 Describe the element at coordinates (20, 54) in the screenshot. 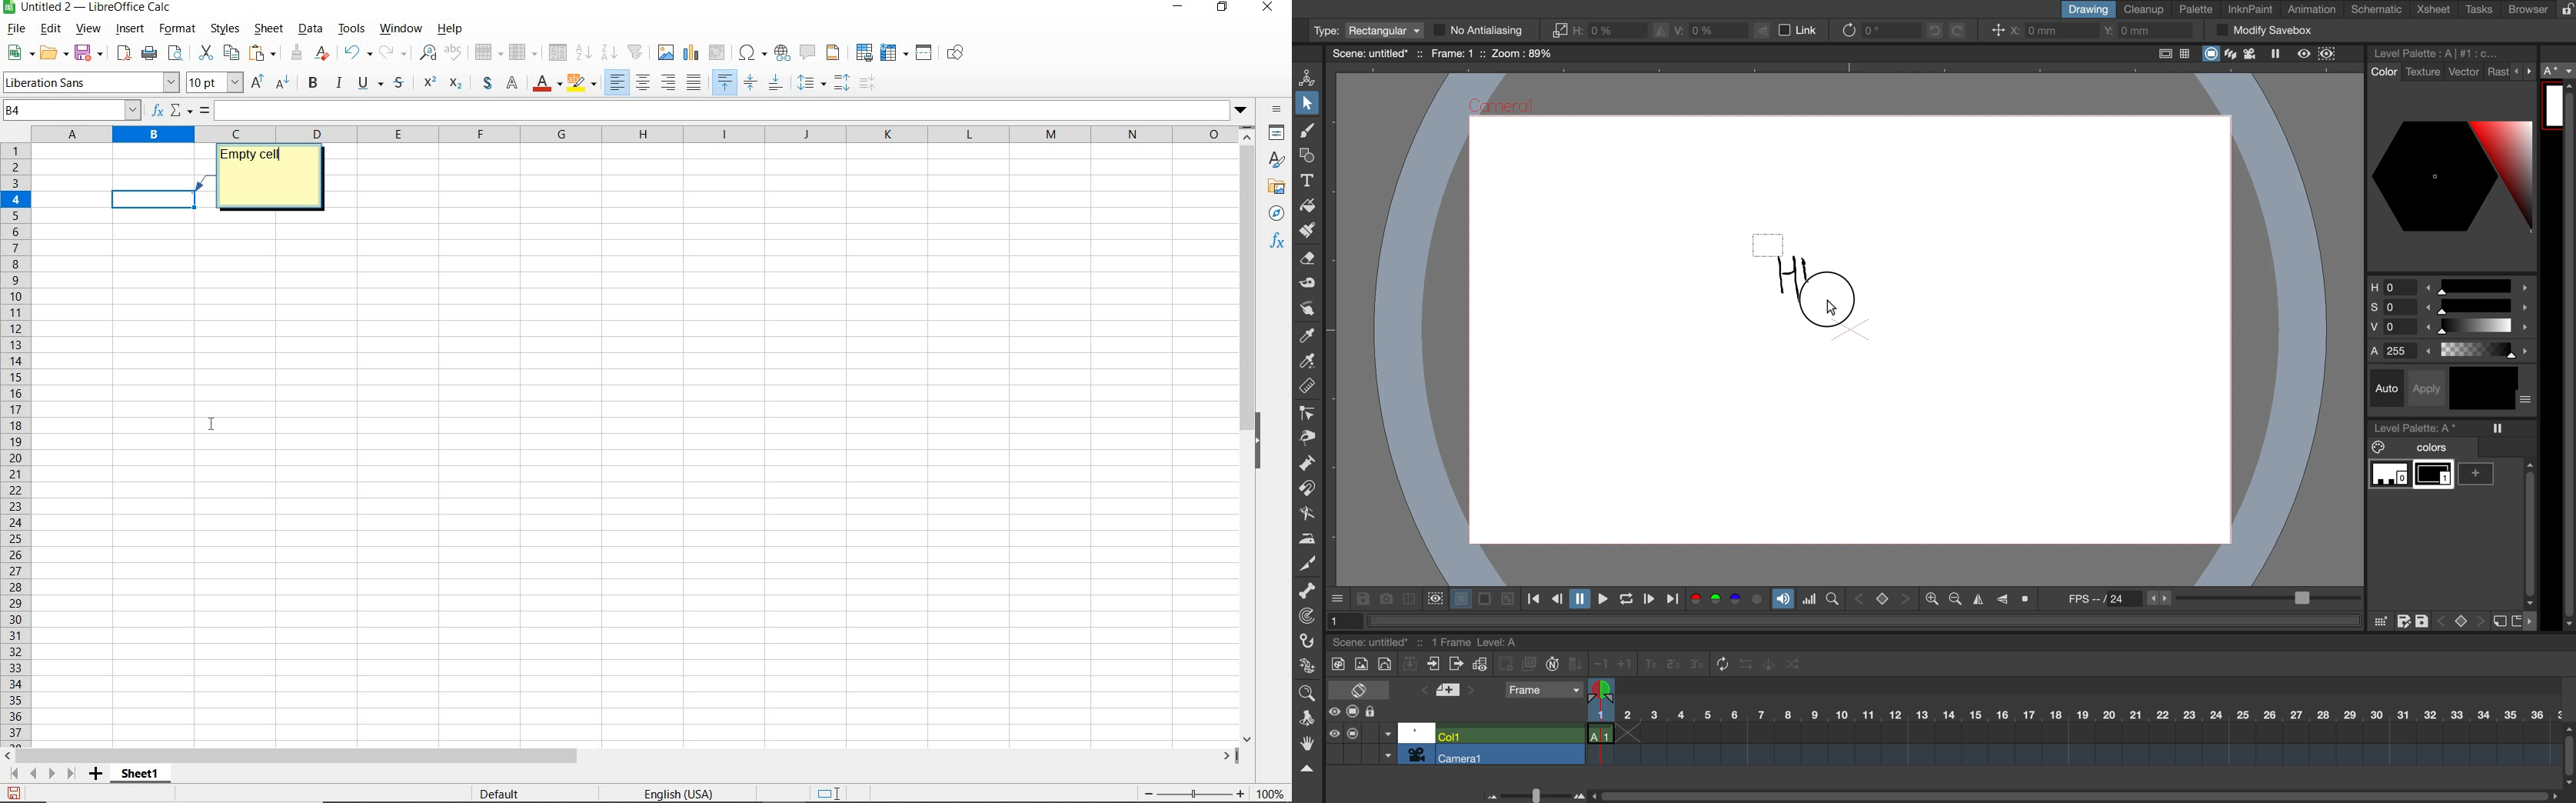

I see `new` at that location.